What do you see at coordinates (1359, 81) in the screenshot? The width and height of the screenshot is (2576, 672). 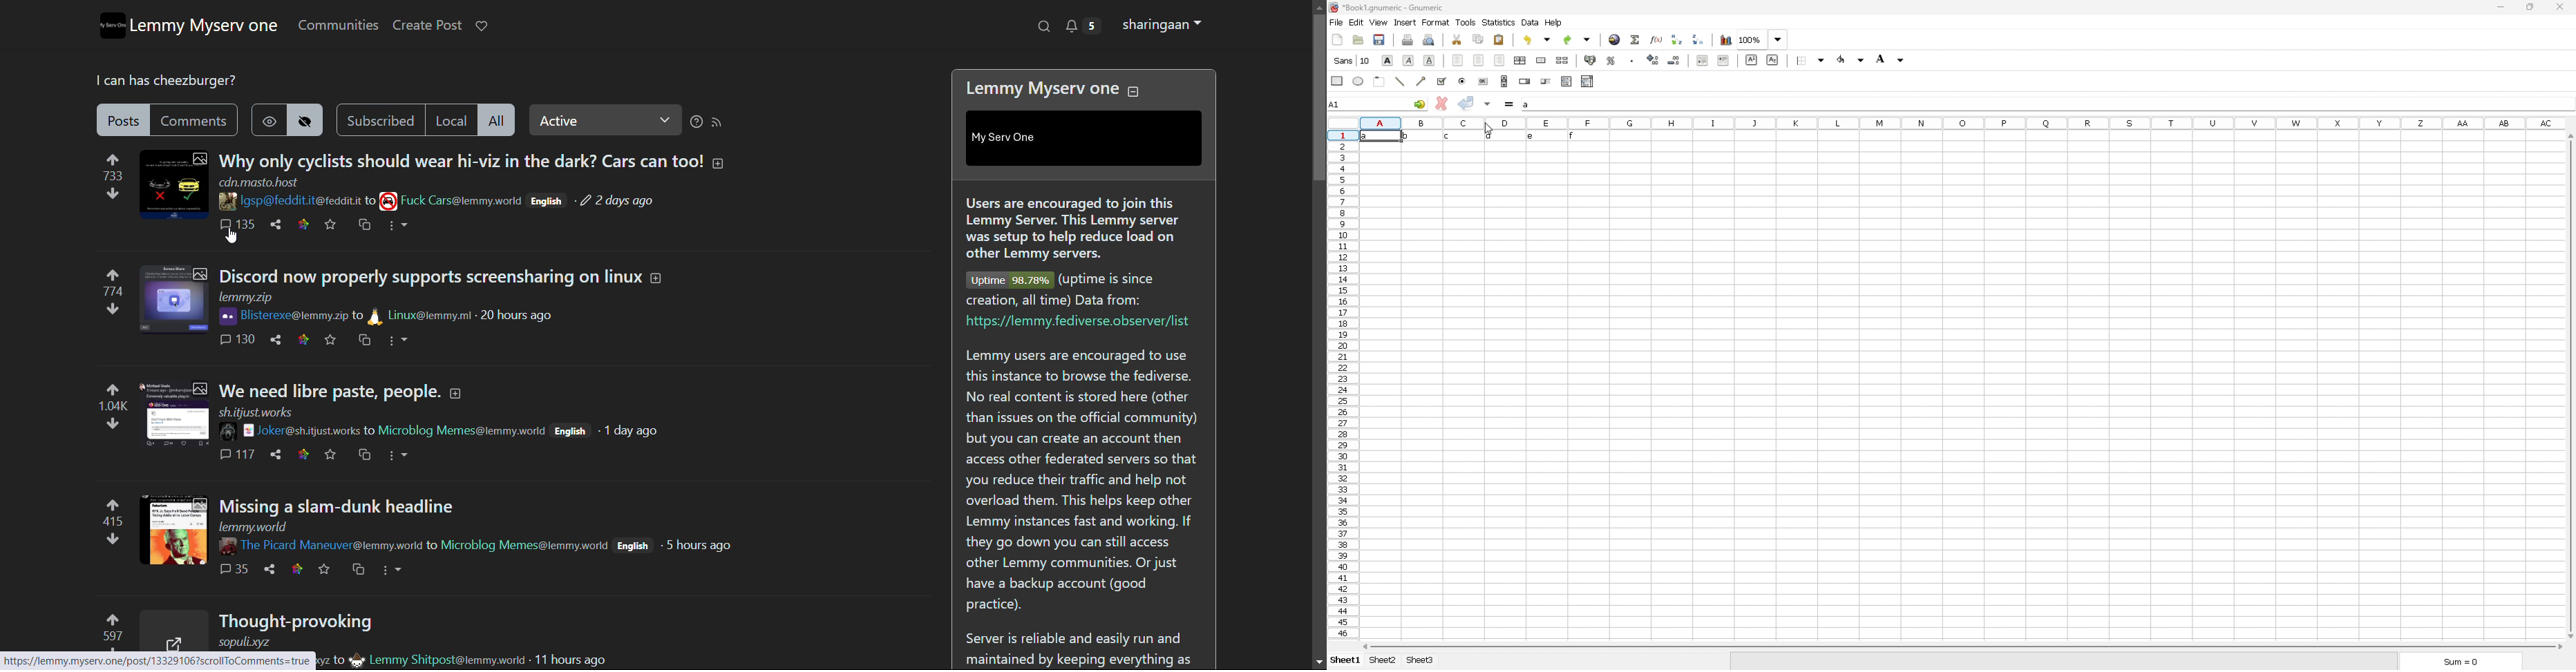 I see `ellipse` at bounding box center [1359, 81].